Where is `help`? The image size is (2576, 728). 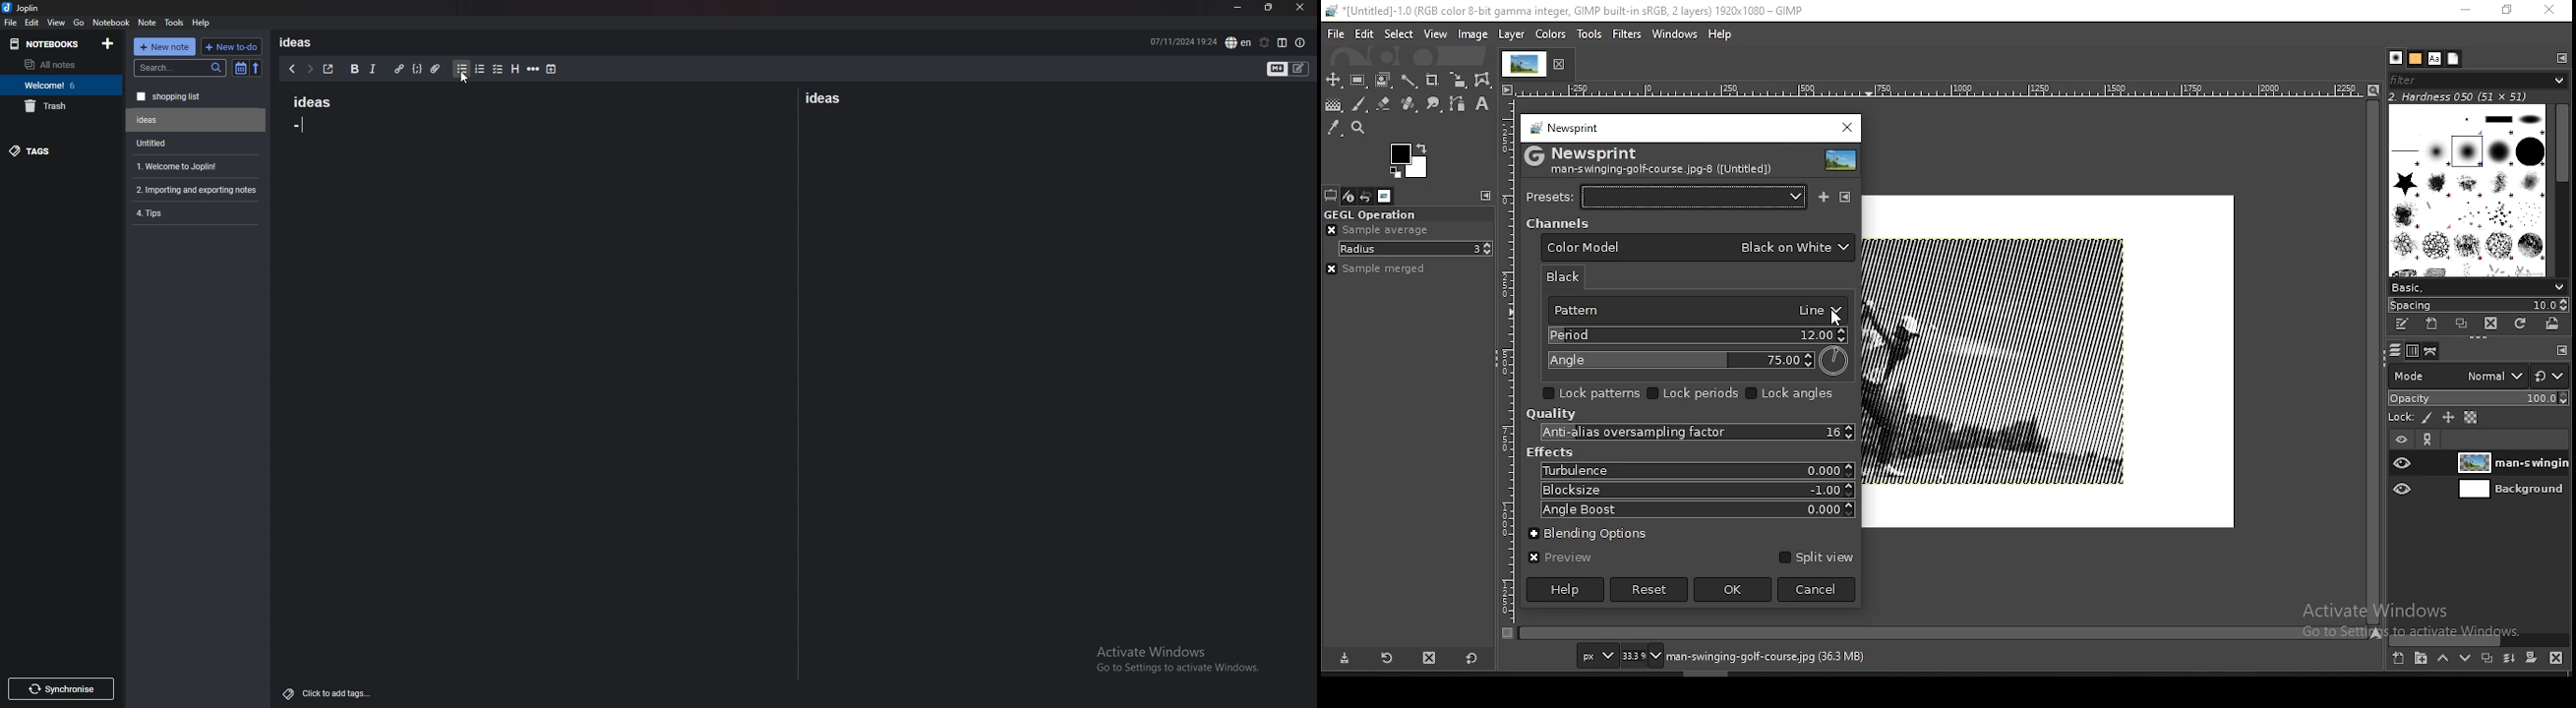 help is located at coordinates (1566, 589).